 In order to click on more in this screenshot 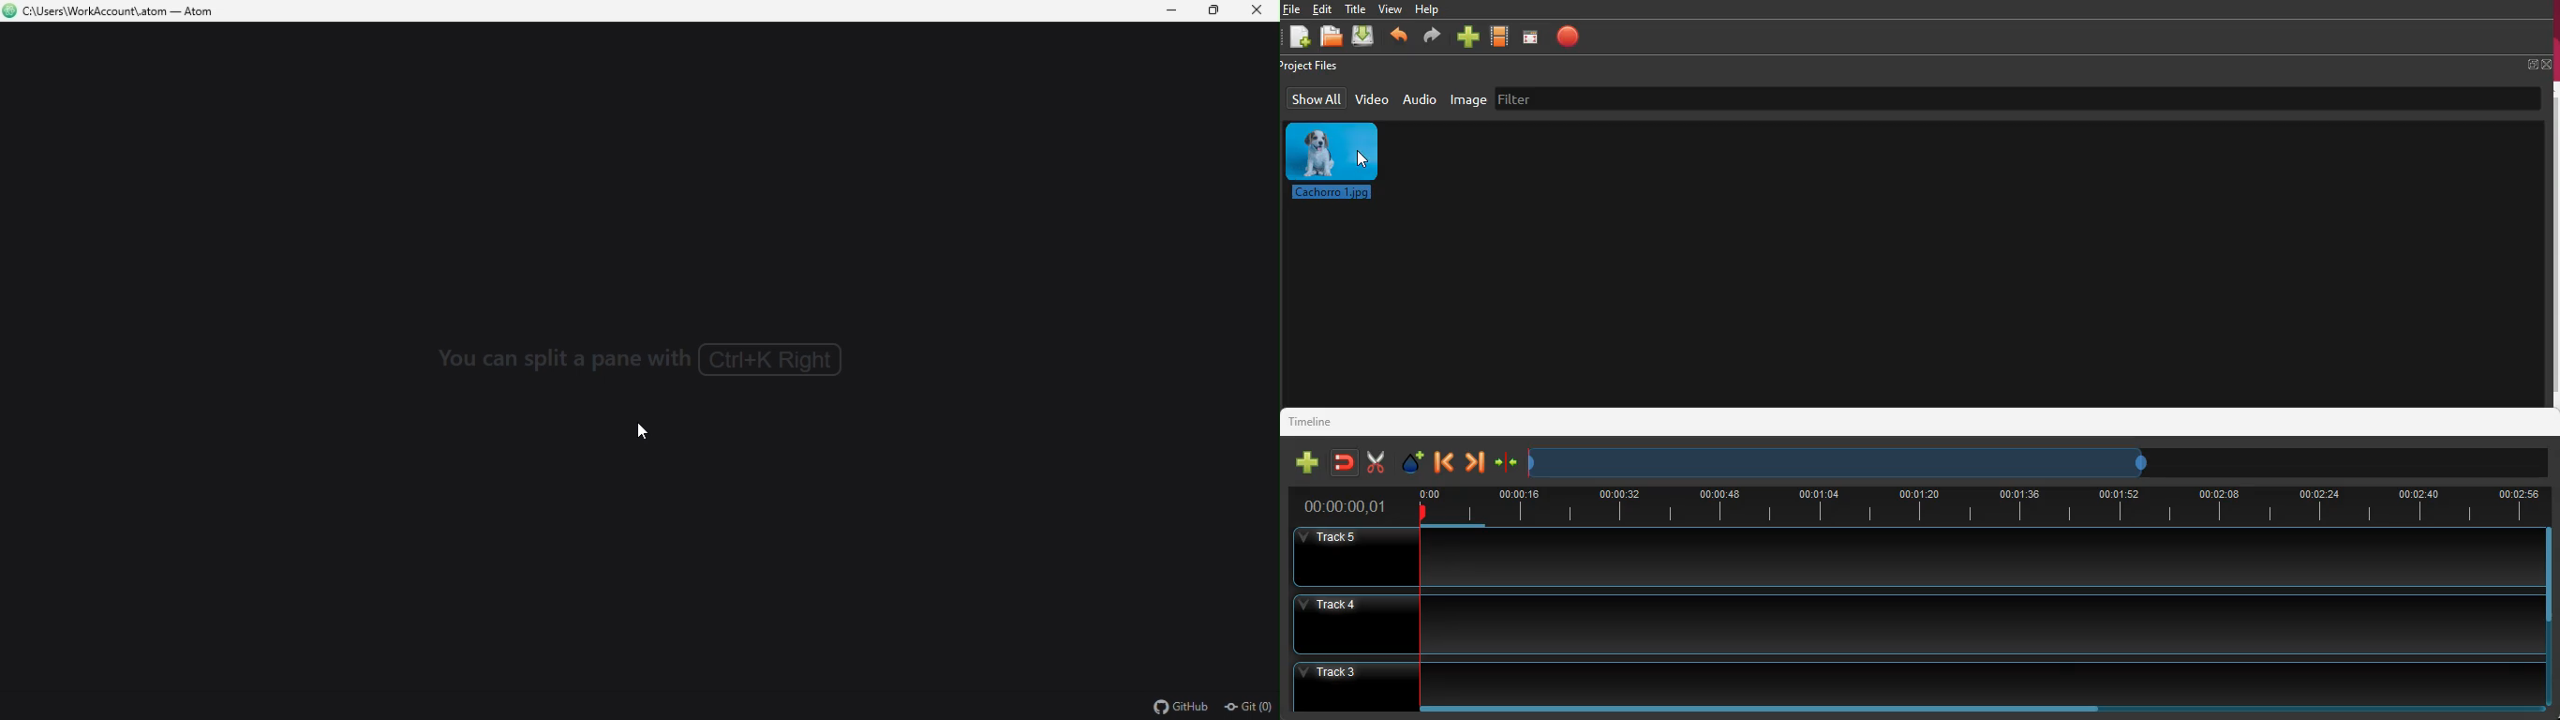, I will do `click(1468, 37)`.